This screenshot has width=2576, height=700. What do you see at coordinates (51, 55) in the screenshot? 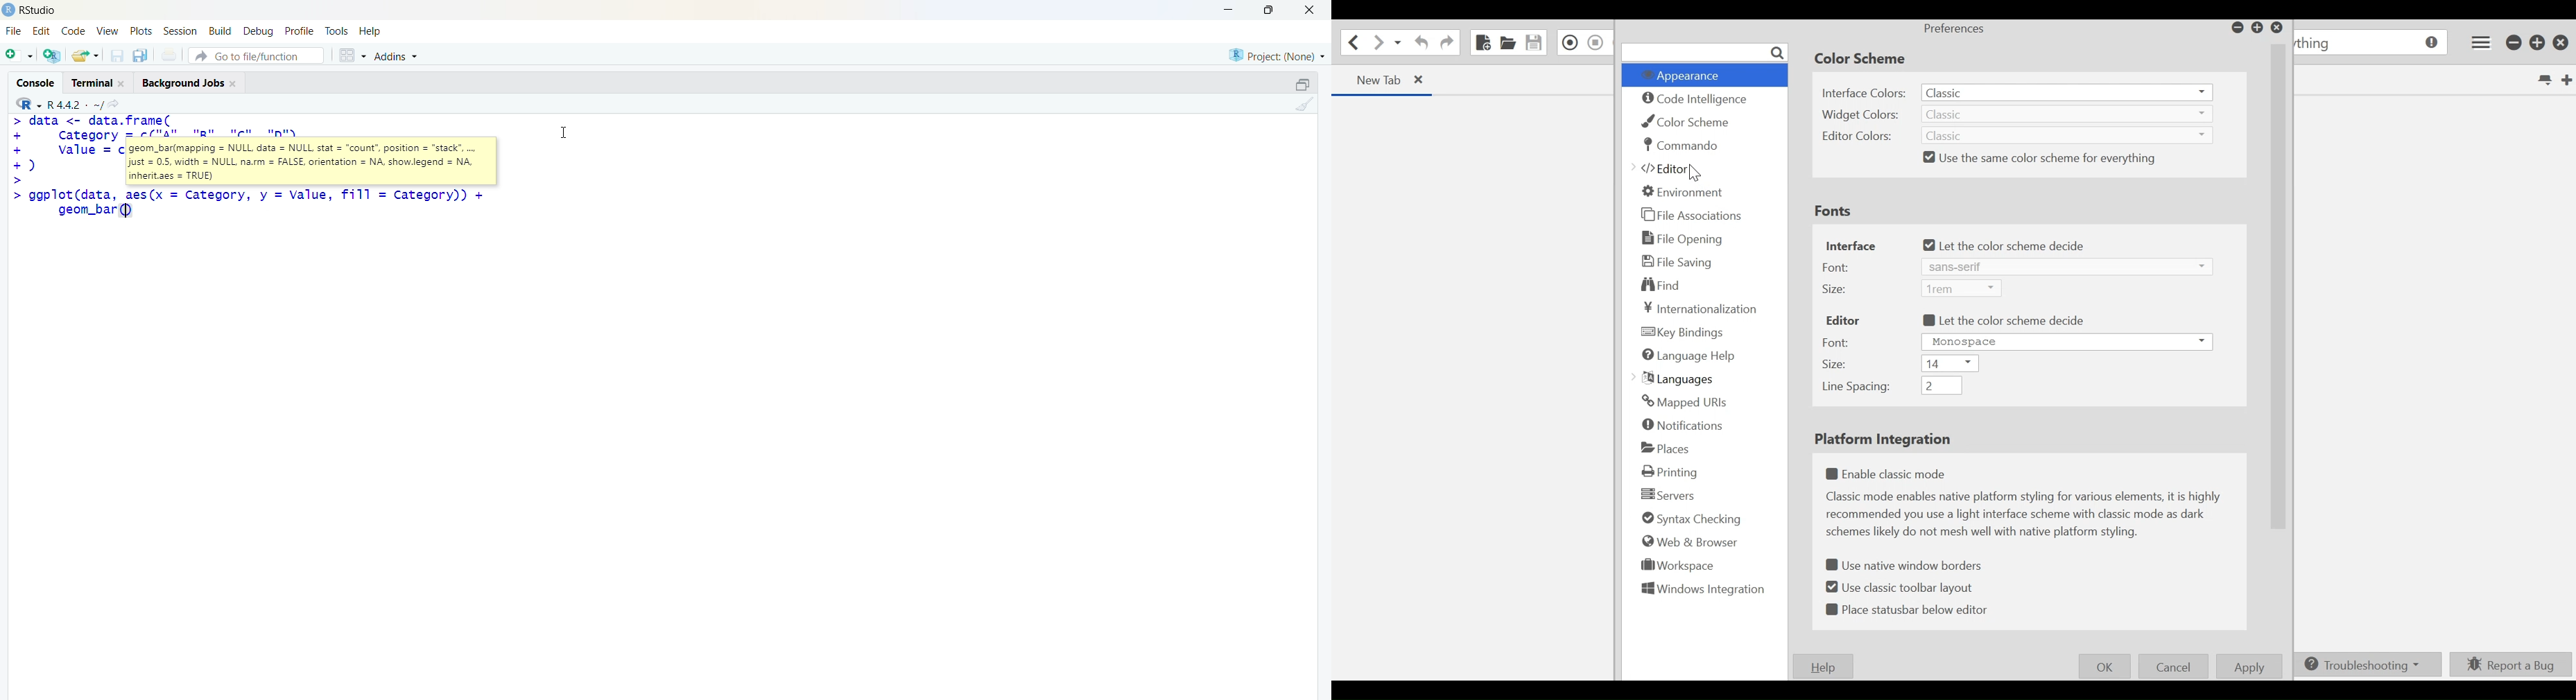
I see `create a project` at bounding box center [51, 55].